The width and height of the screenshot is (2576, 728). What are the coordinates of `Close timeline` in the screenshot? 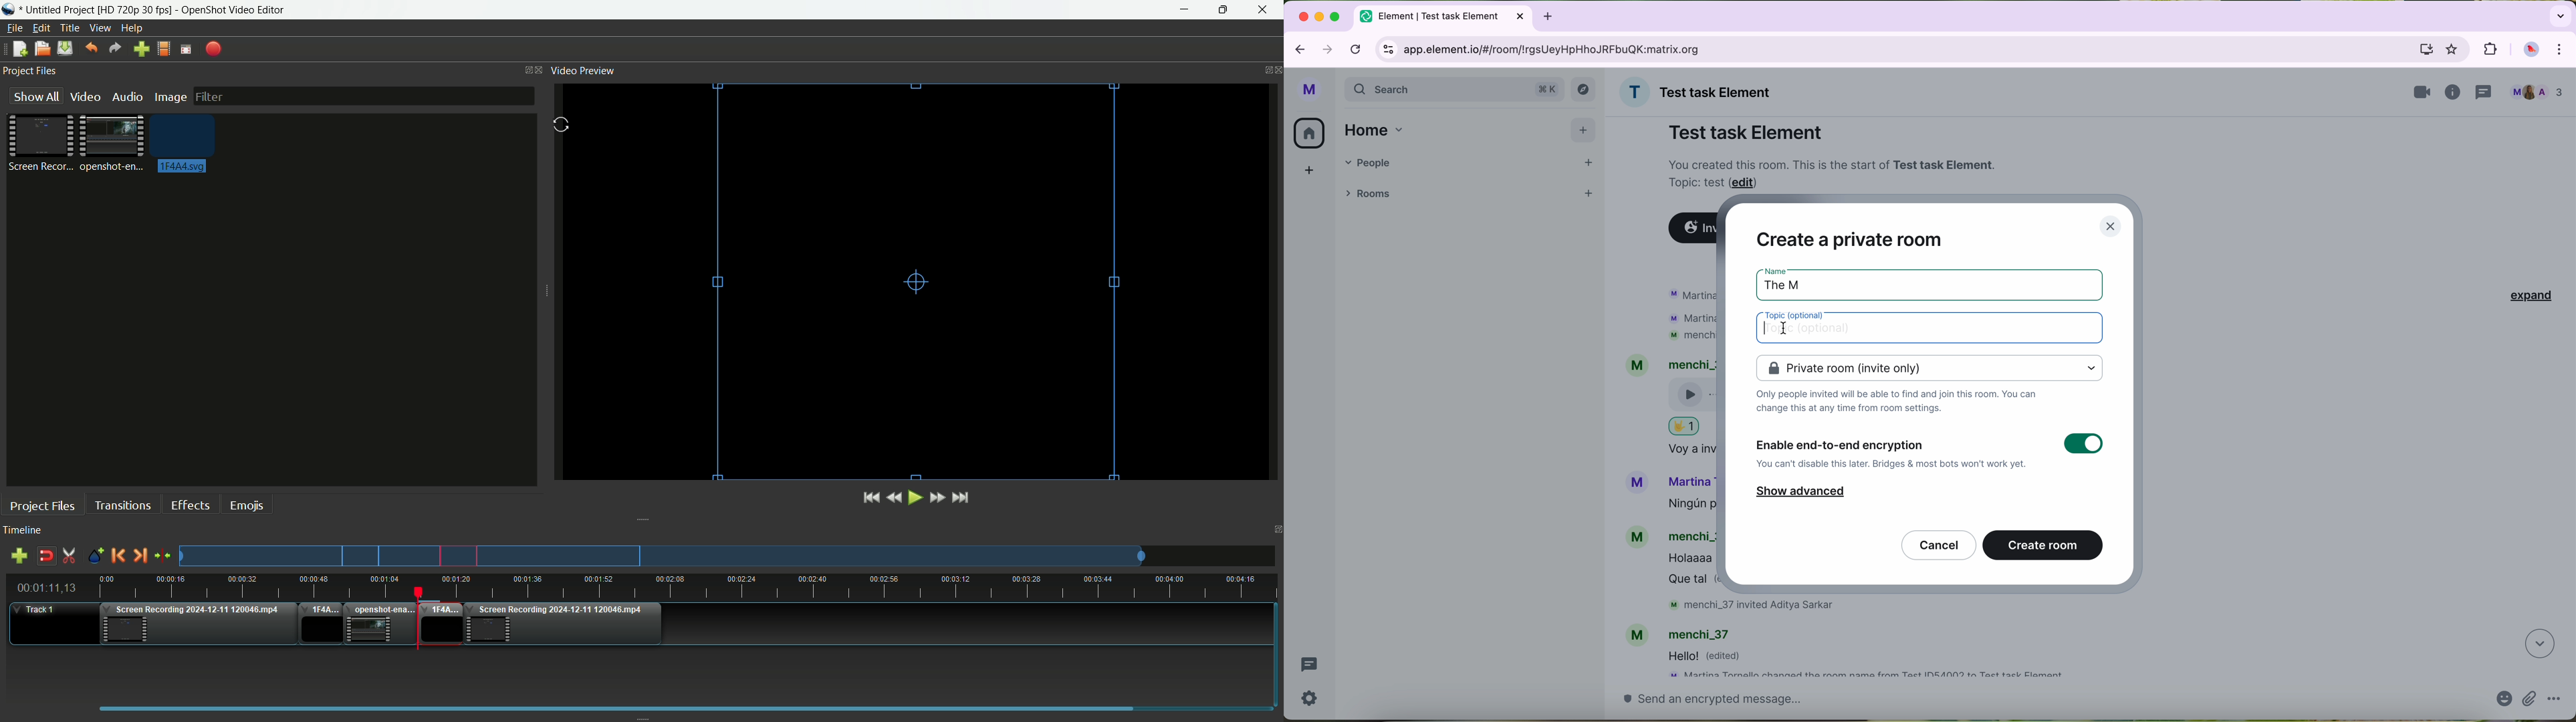 It's located at (1276, 531).